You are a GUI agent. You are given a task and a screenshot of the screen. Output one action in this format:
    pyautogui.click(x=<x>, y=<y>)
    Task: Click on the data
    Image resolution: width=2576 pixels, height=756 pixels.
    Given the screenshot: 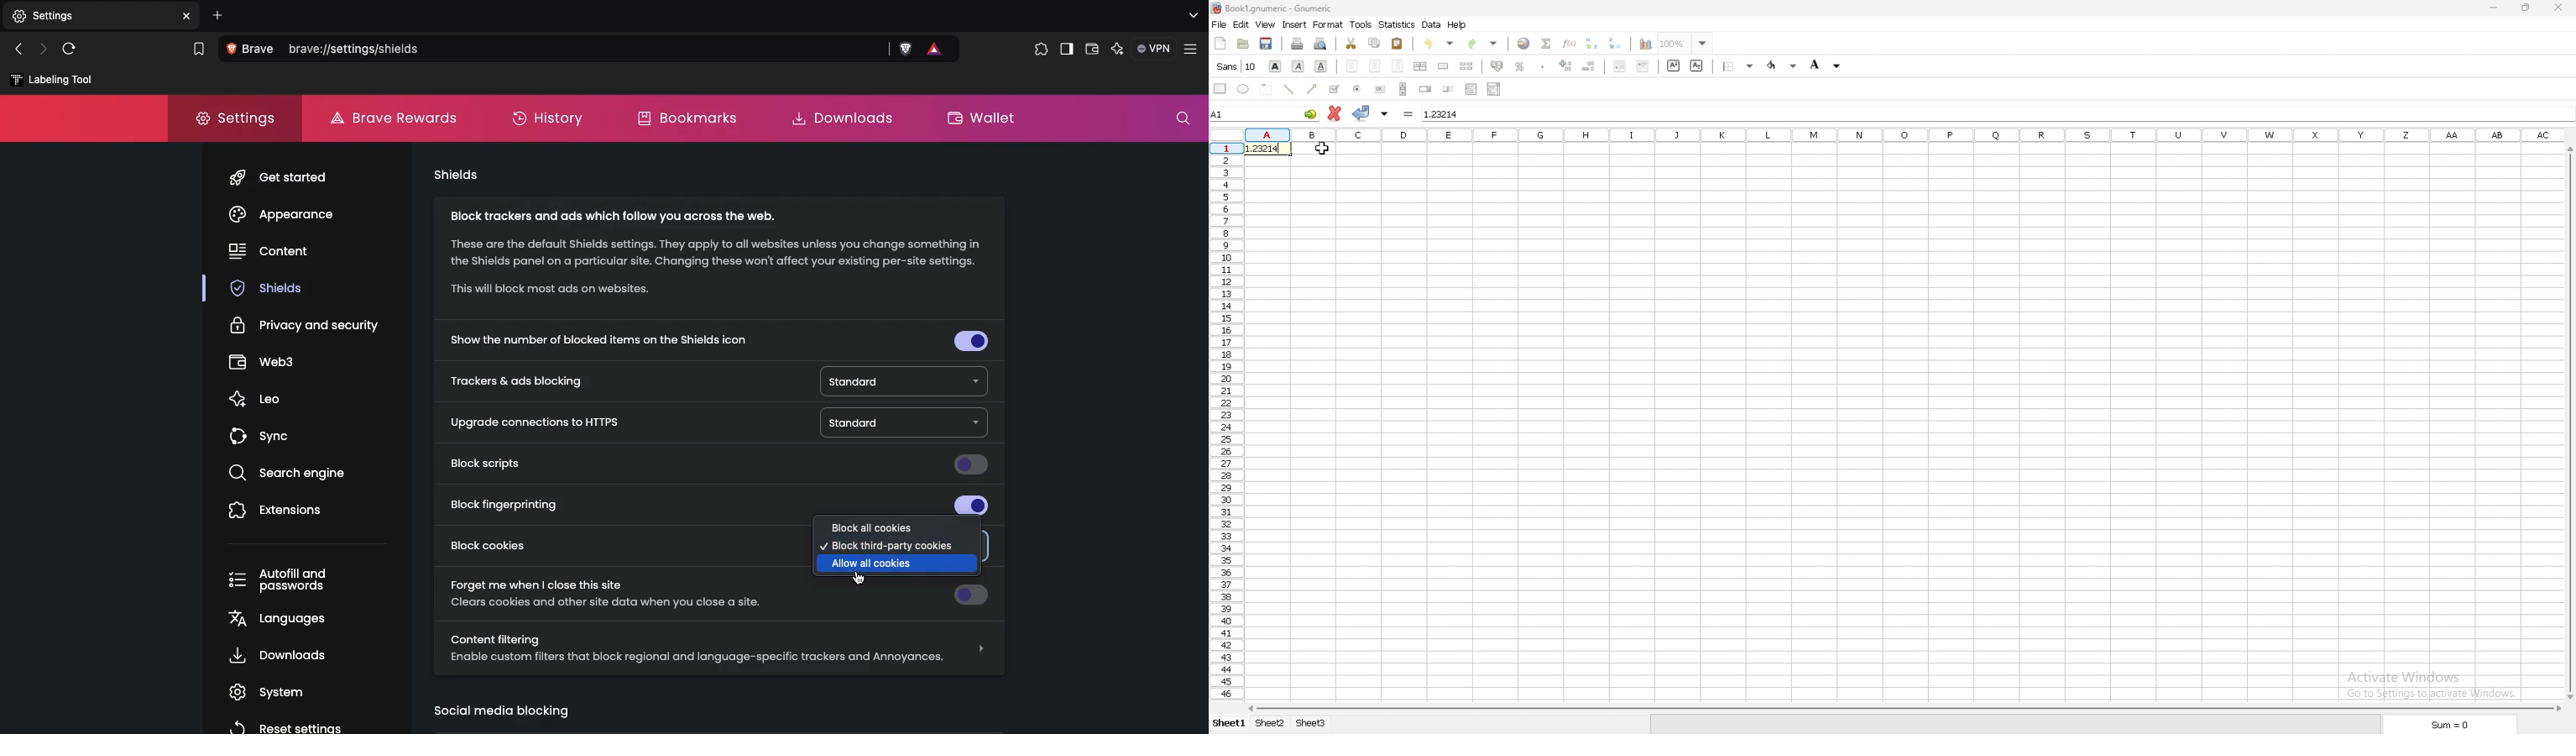 What is the action you would take?
    pyautogui.click(x=1432, y=25)
    